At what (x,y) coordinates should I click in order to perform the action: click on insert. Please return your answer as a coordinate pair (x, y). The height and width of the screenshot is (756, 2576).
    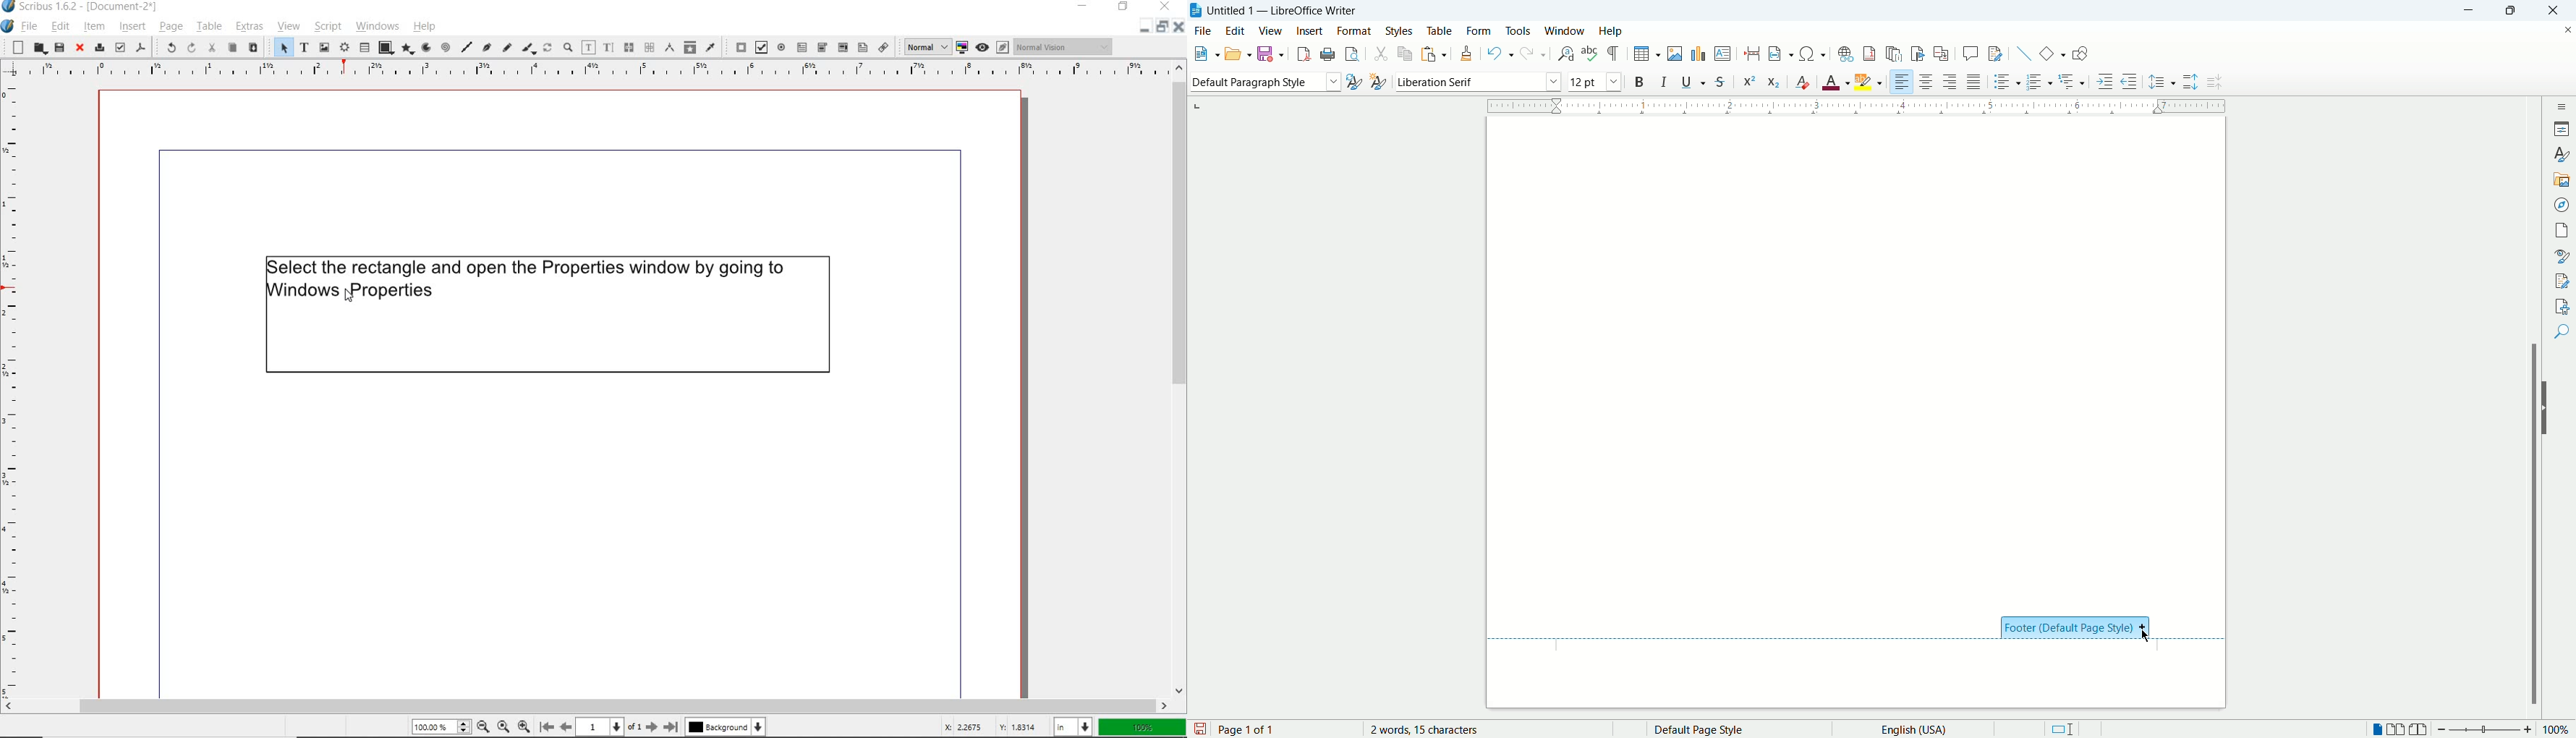
    Looking at the image, I should click on (1309, 30).